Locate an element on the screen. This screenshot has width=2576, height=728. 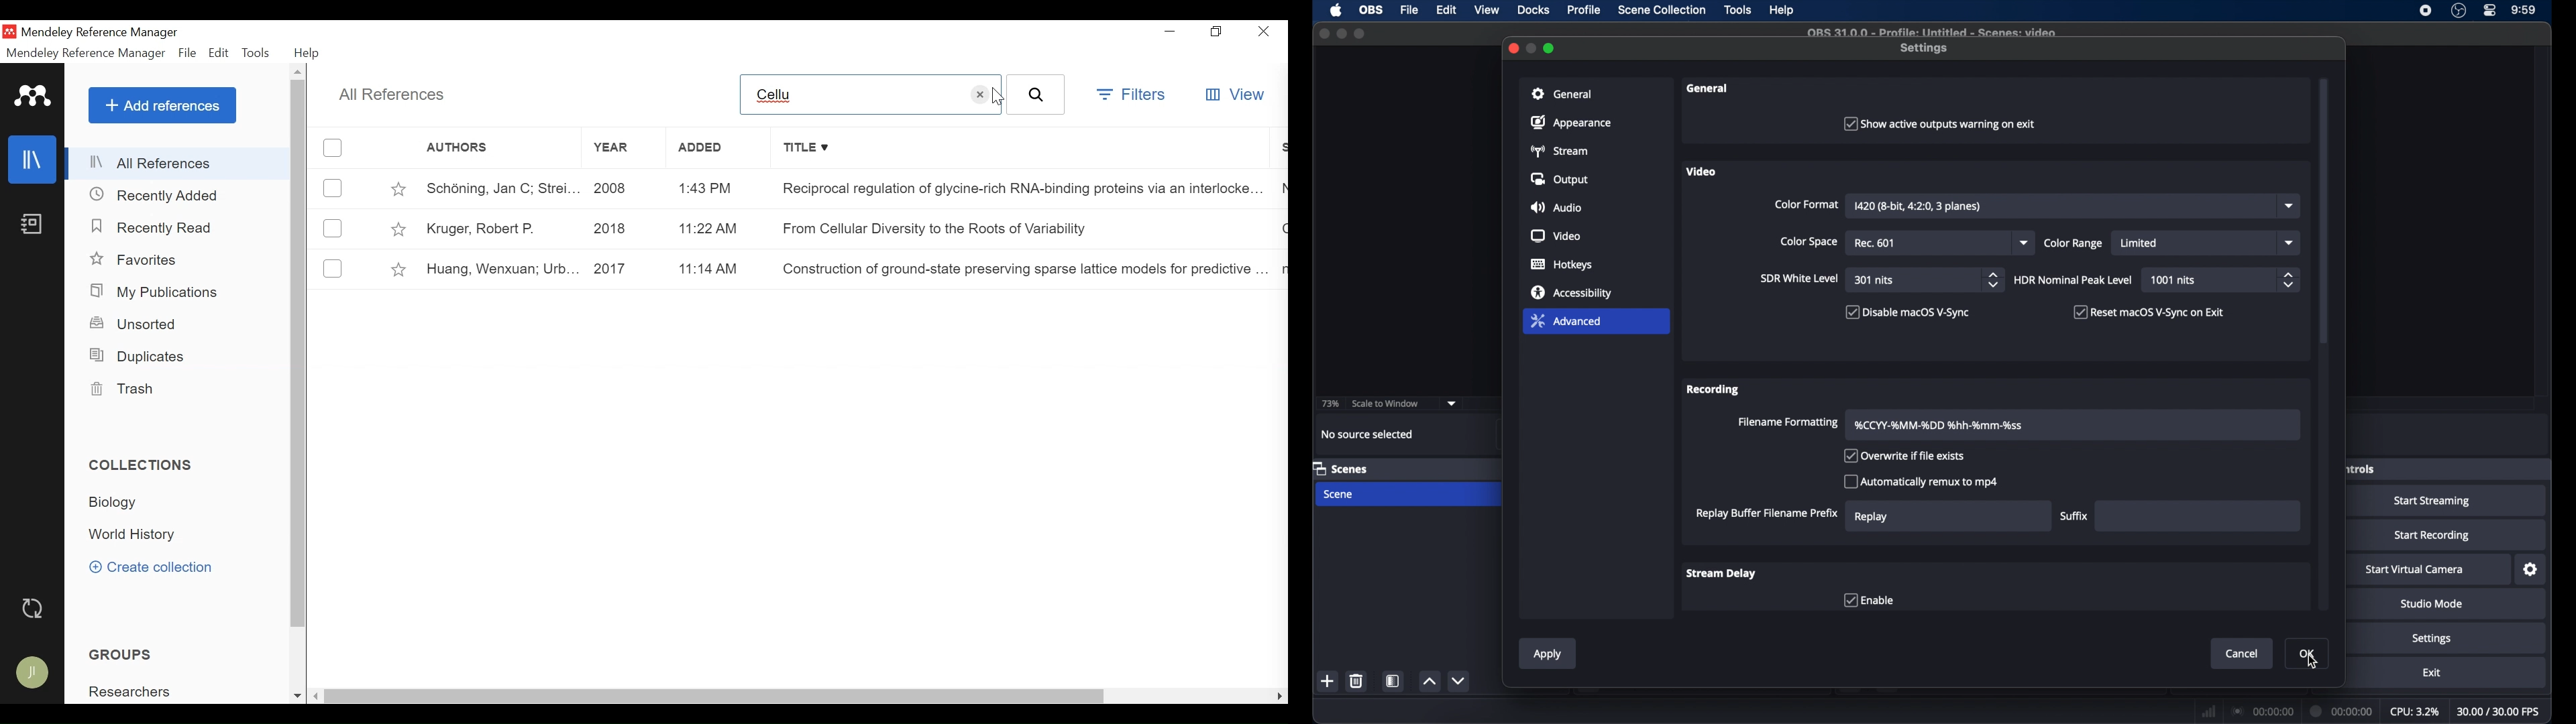
My Publications is located at coordinates (156, 293).